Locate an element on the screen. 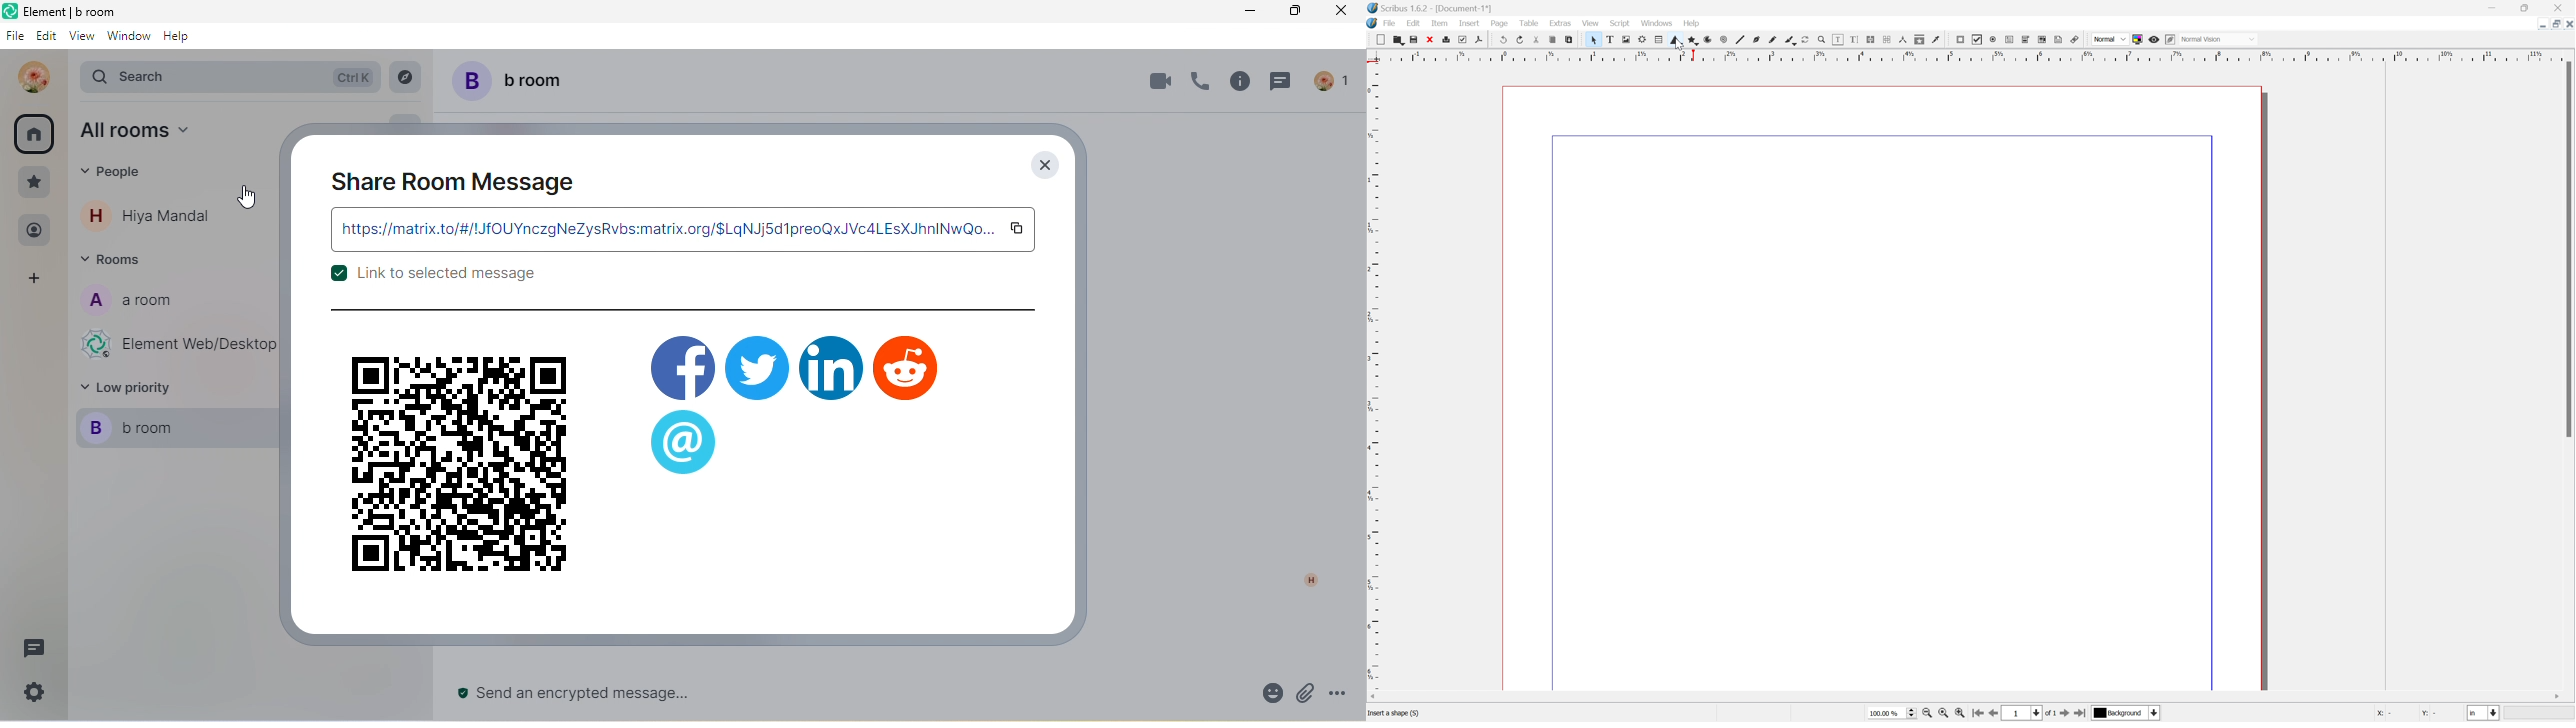 The width and height of the screenshot is (2576, 728). Copy item properties is located at coordinates (1920, 40).